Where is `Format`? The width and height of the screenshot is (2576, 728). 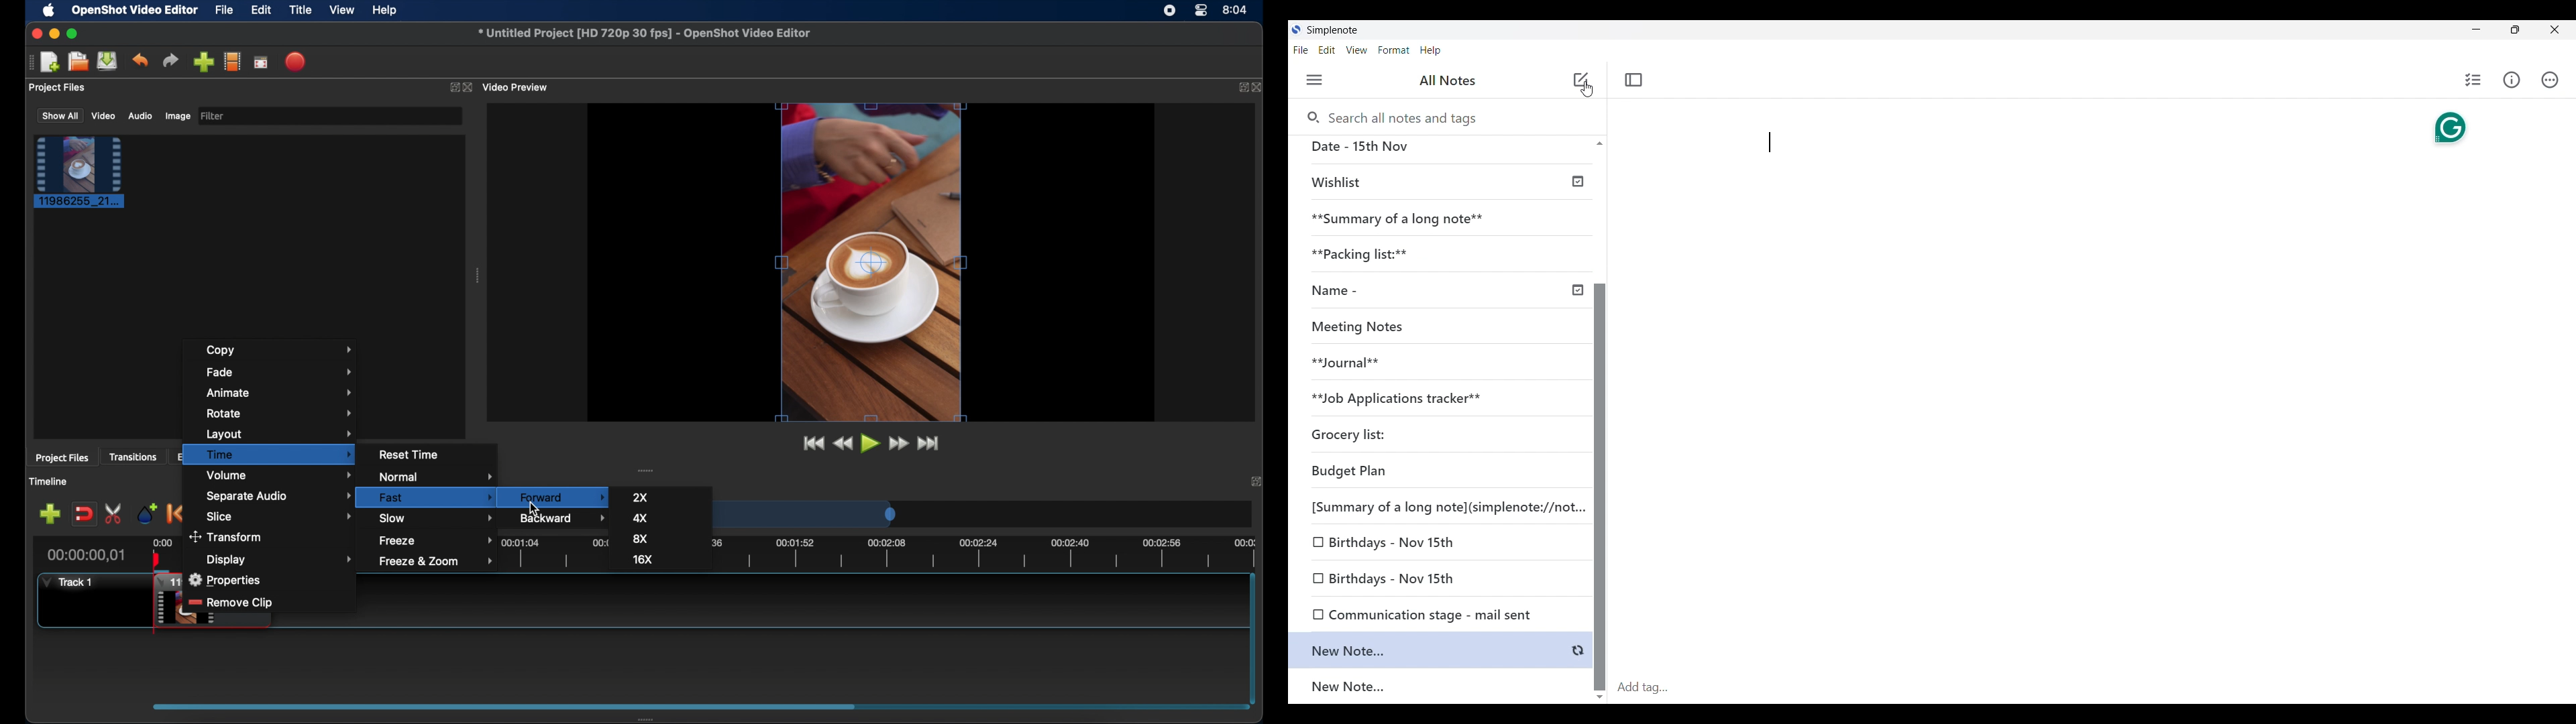
Format is located at coordinates (1394, 50).